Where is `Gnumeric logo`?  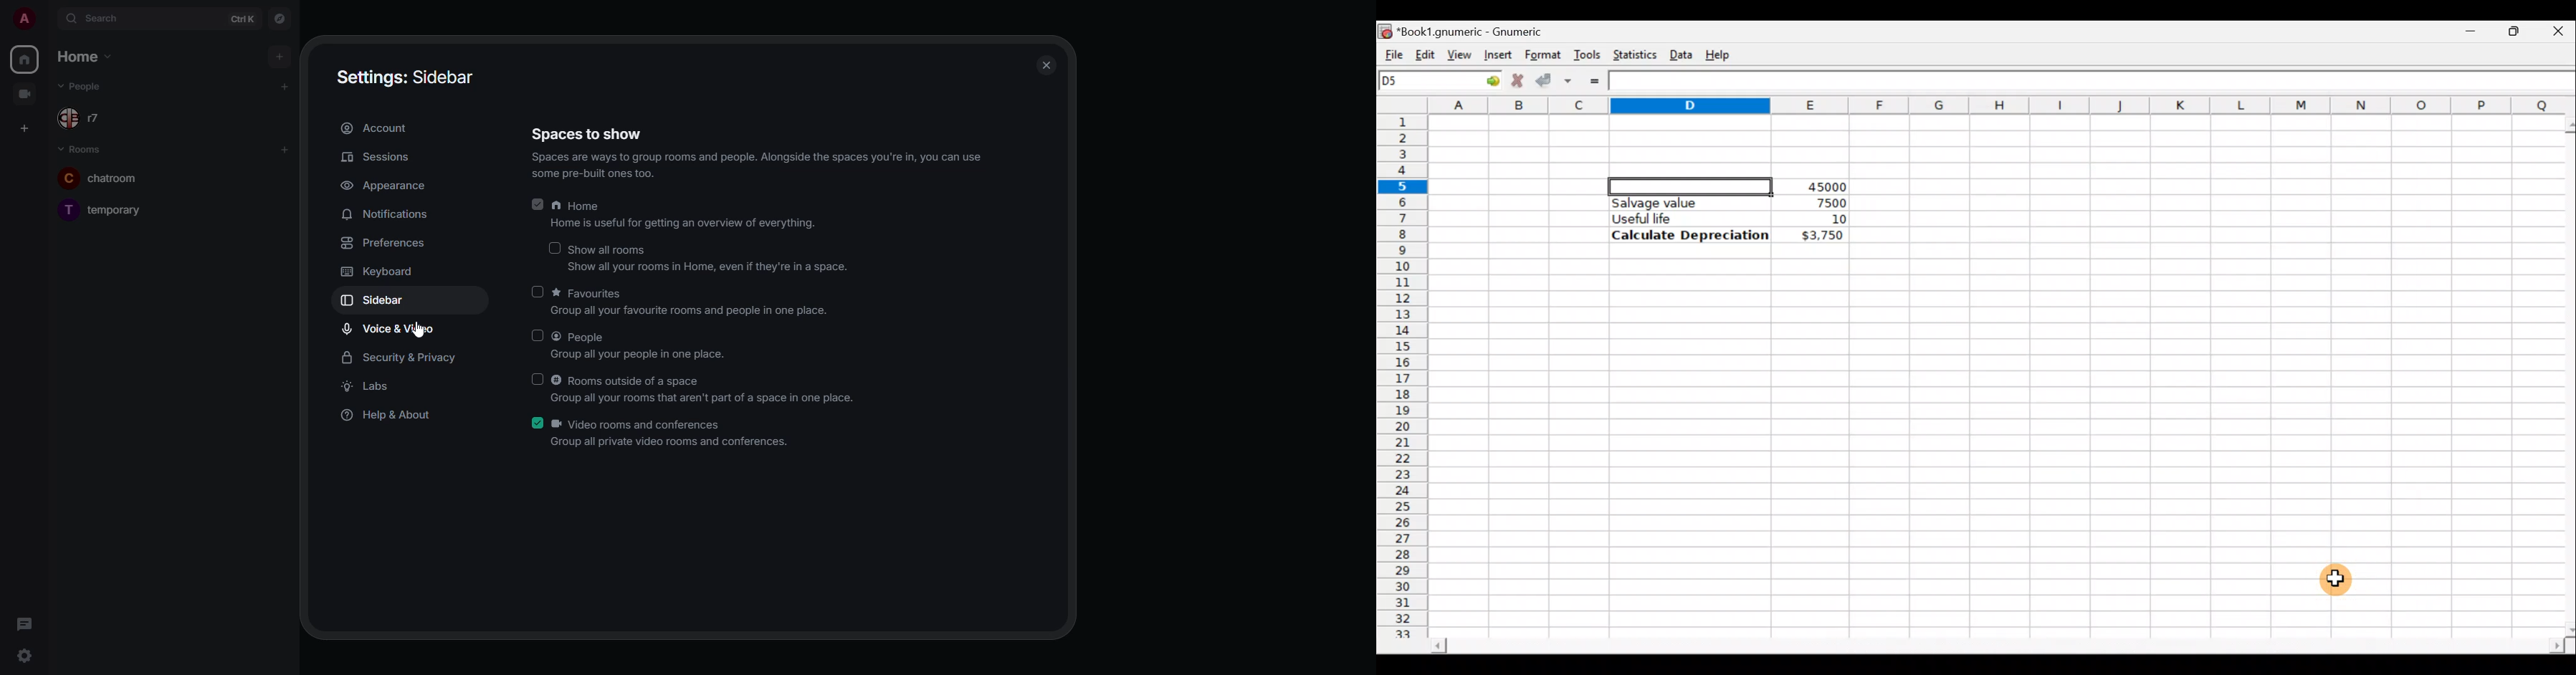
Gnumeric logo is located at coordinates (1385, 30).